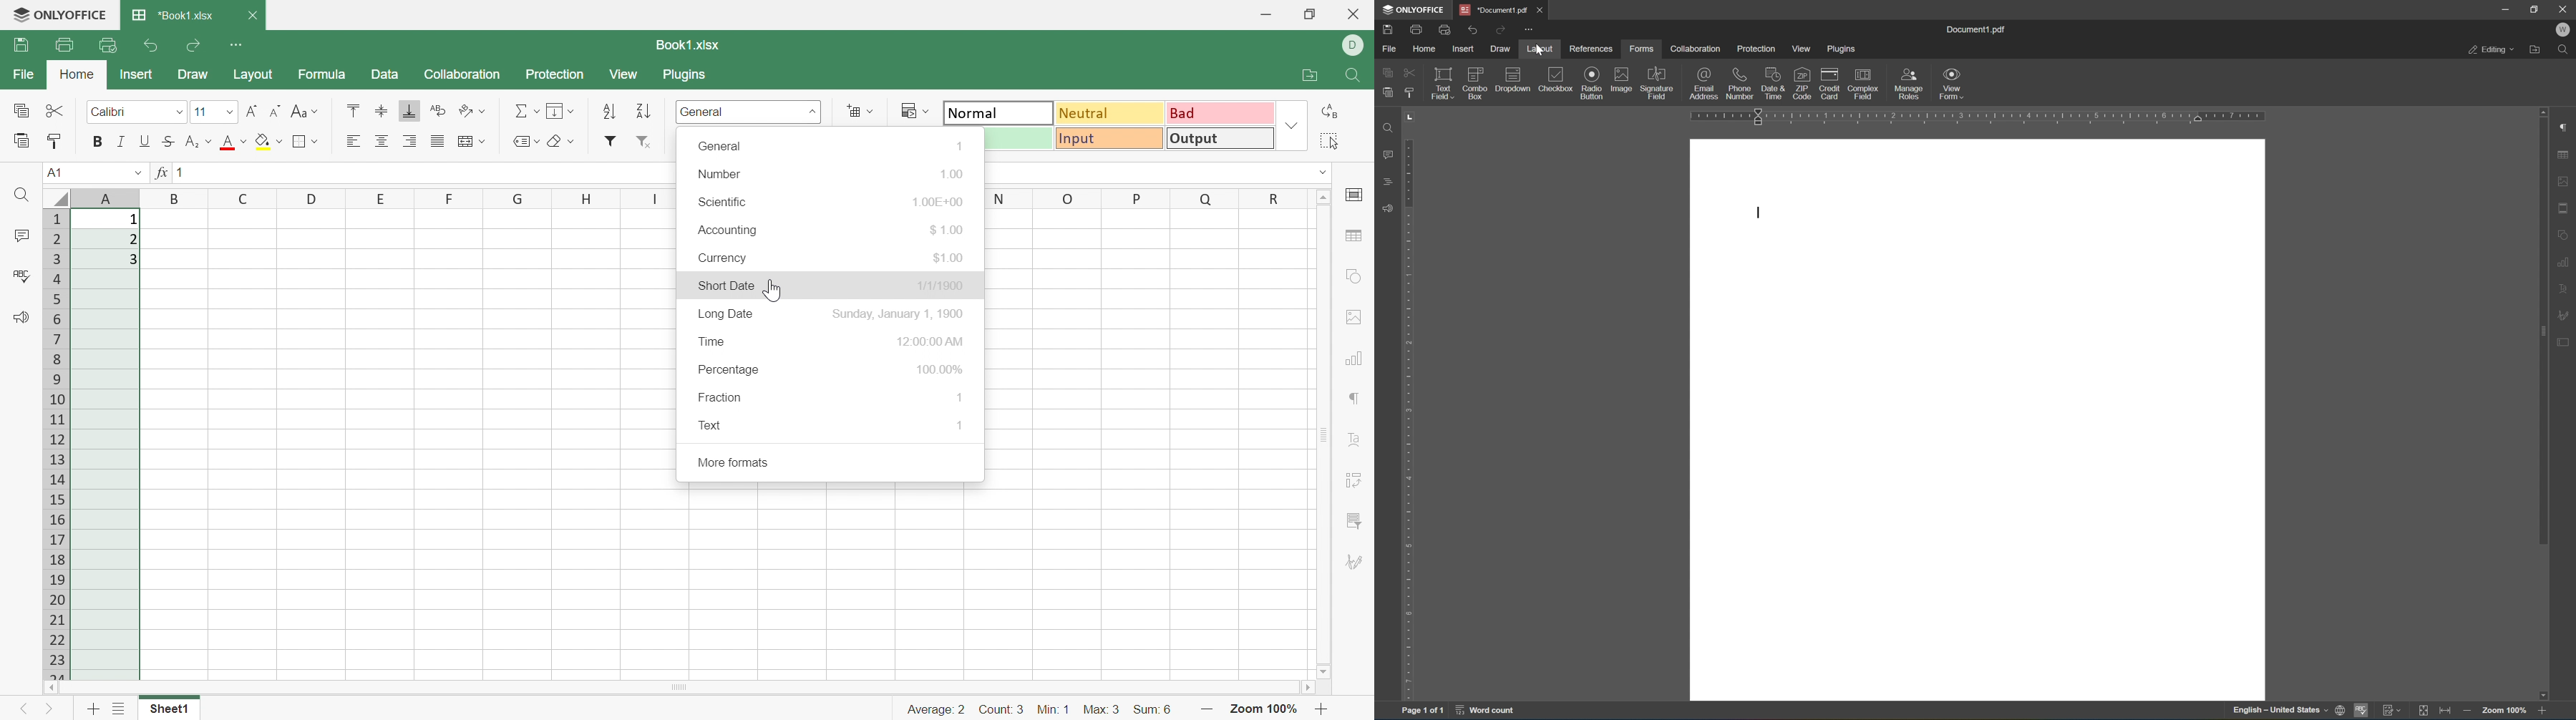 The height and width of the screenshot is (728, 2576). Describe the element at coordinates (1503, 48) in the screenshot. I see `draw` at that location.